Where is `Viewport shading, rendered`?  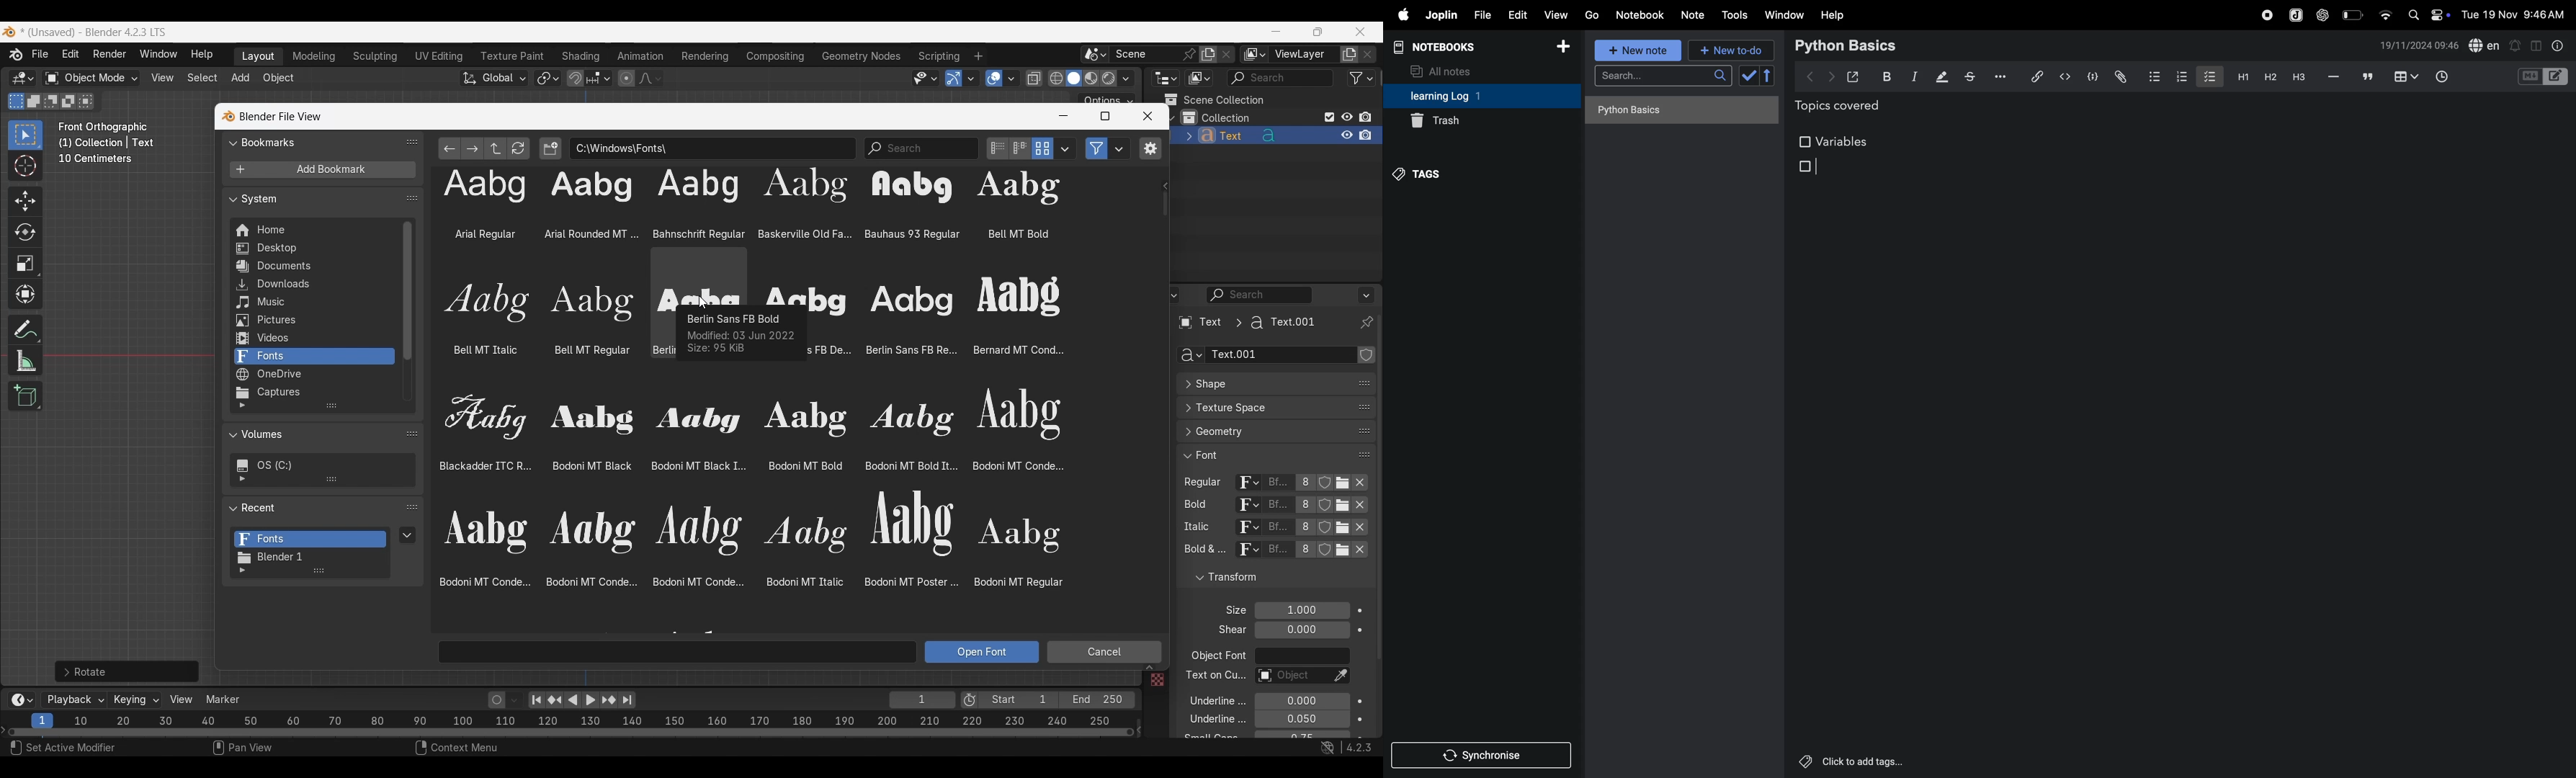 Viewport shading, rendered is located at coordinates (1108, 78).